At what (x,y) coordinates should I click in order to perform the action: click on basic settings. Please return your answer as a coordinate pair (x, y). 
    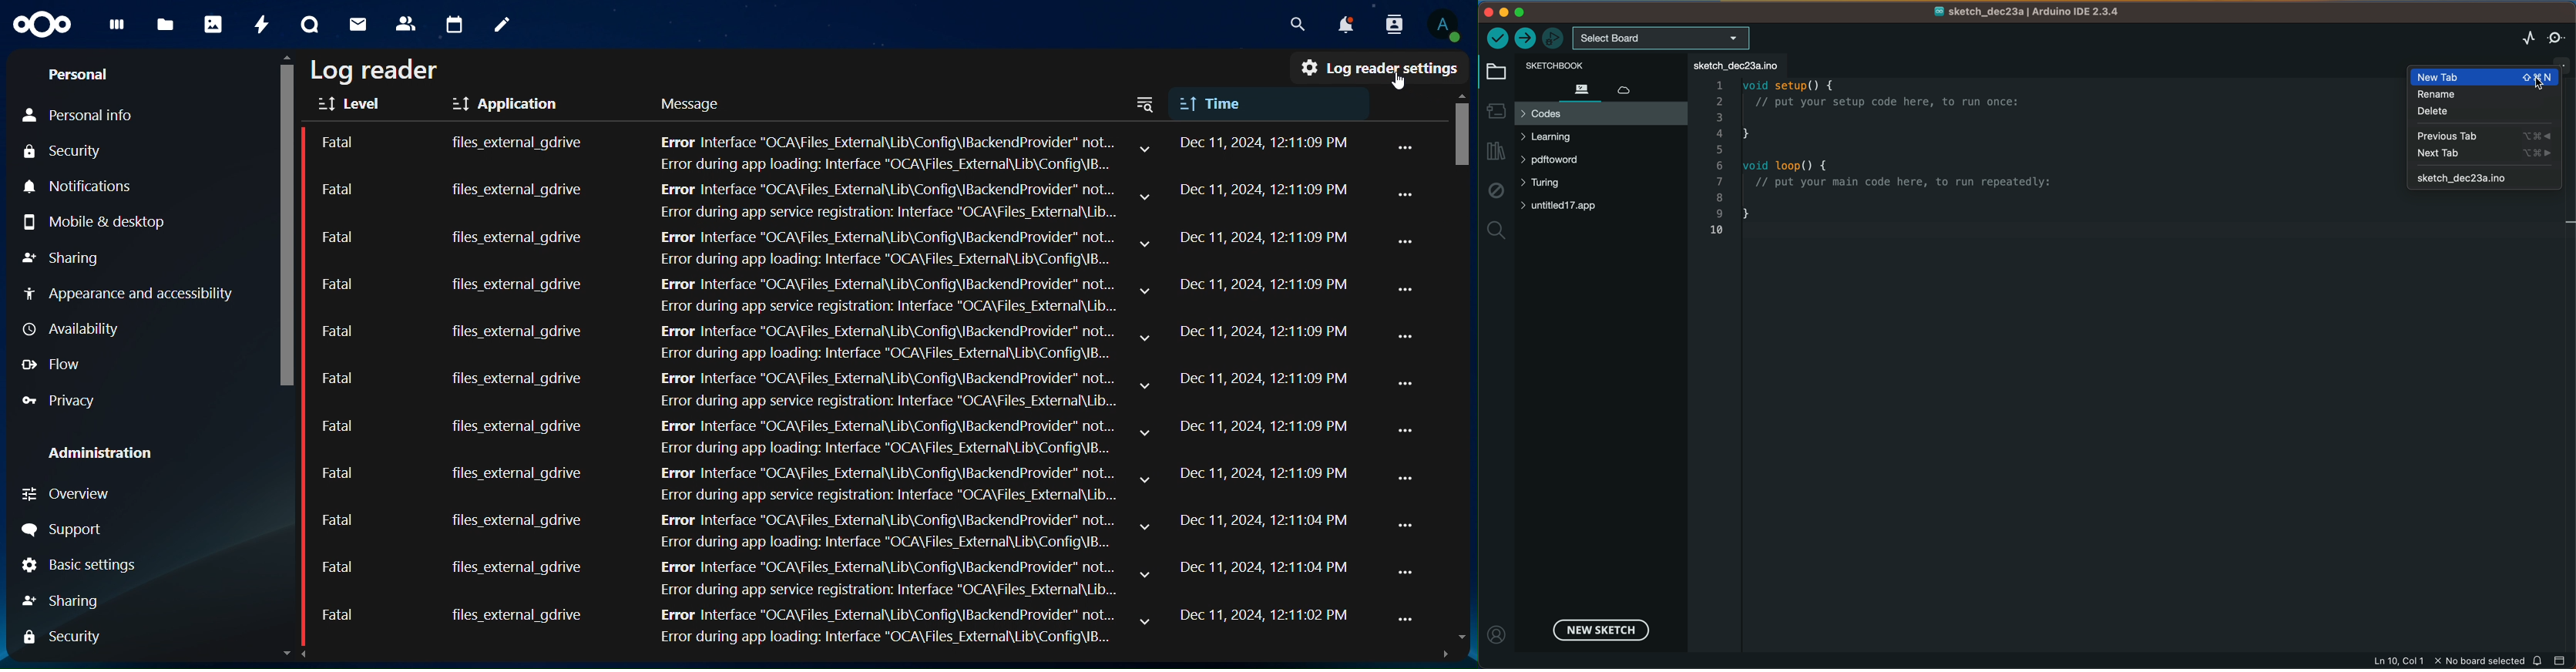
    Looking at the image, I should click on (80, 565).